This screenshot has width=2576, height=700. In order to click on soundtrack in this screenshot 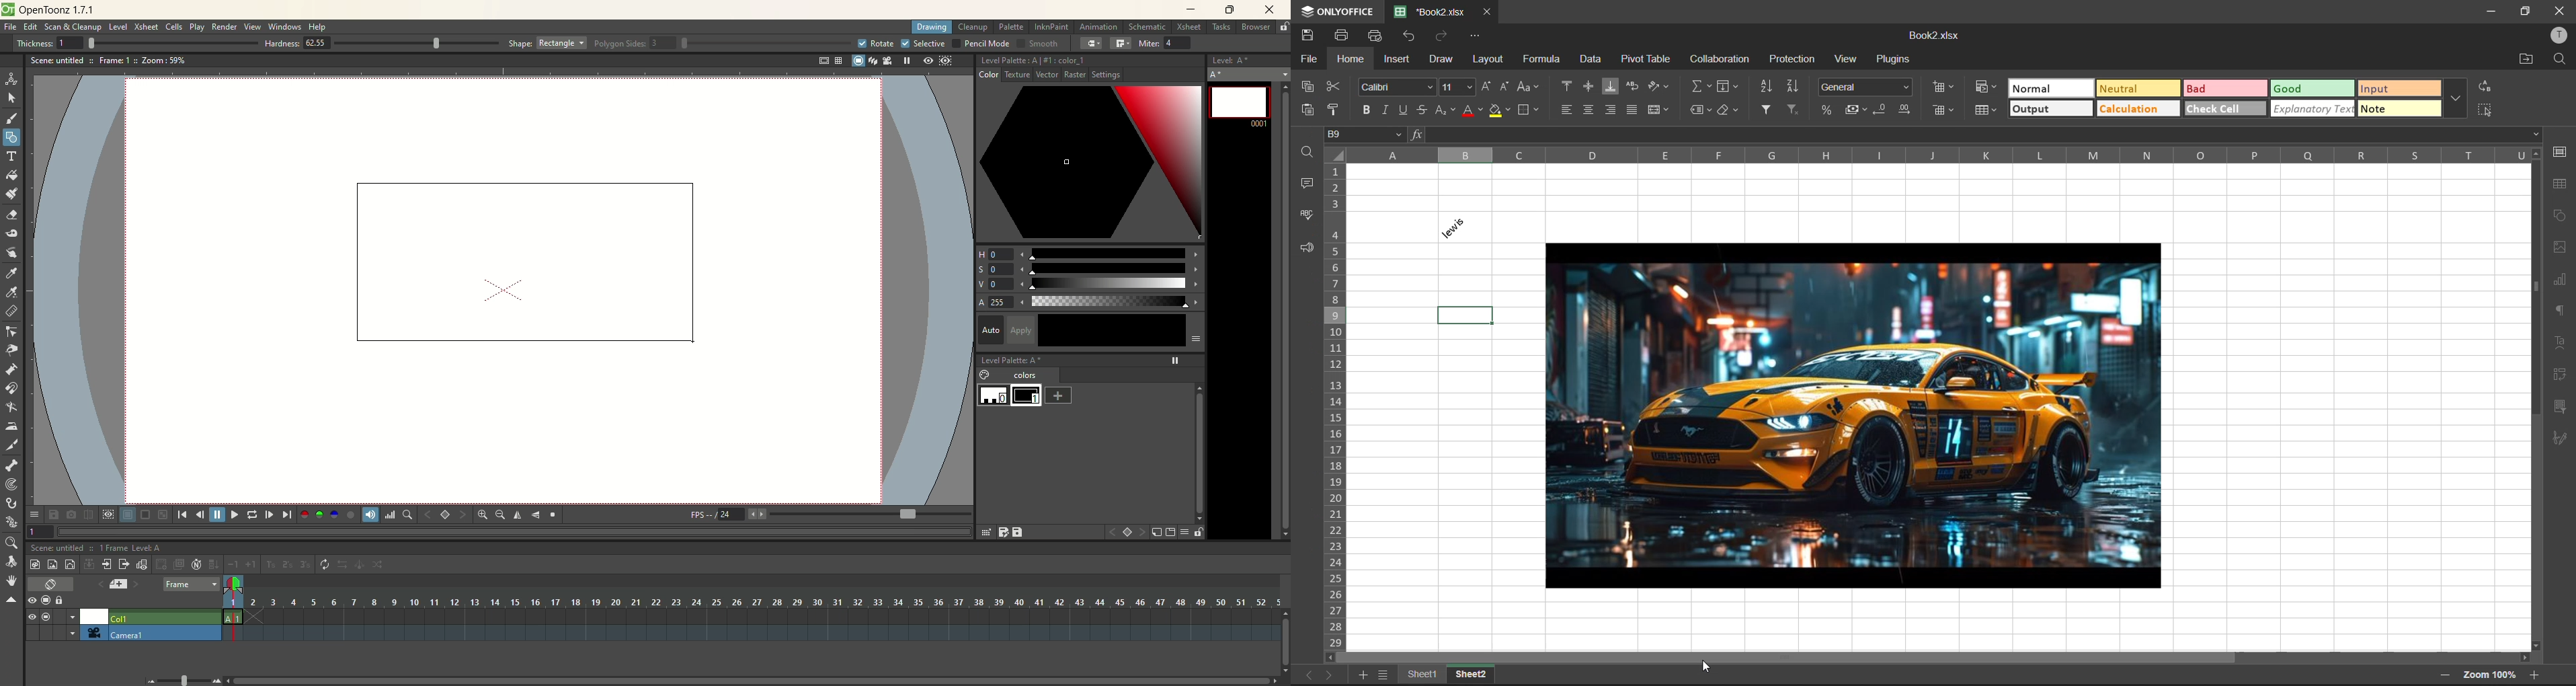, I will do `click(368, 514)`.